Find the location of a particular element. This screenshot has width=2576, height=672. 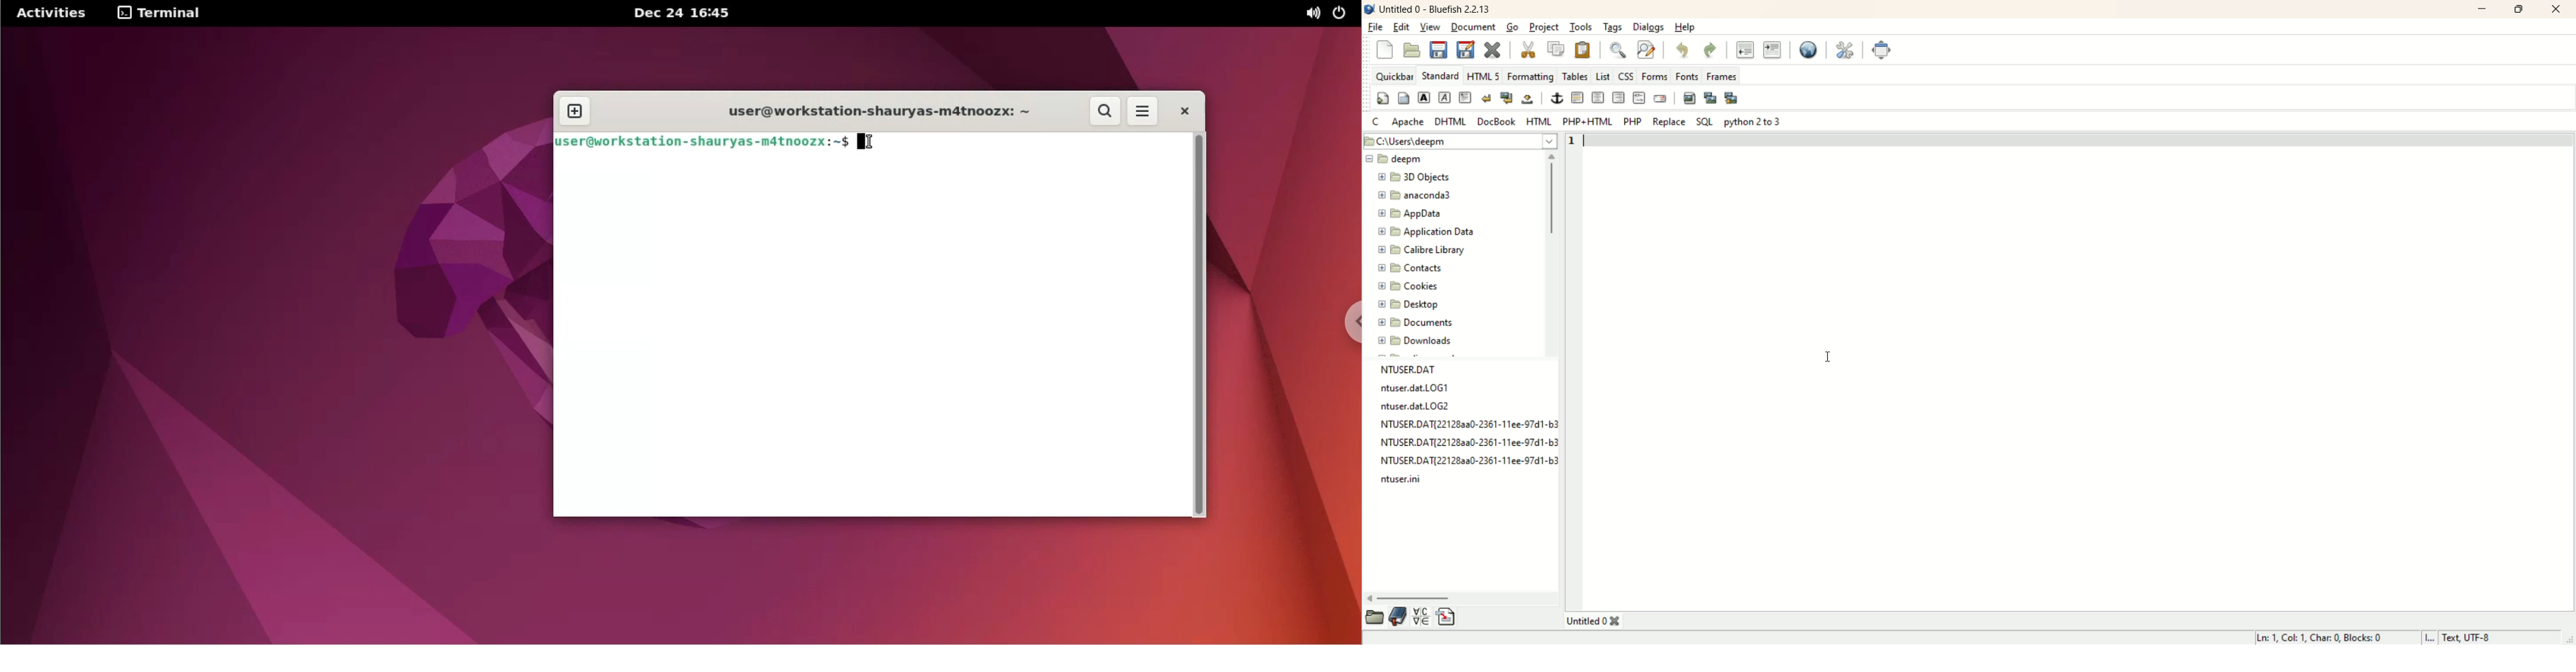

project is located at coordinates (1543, 27).